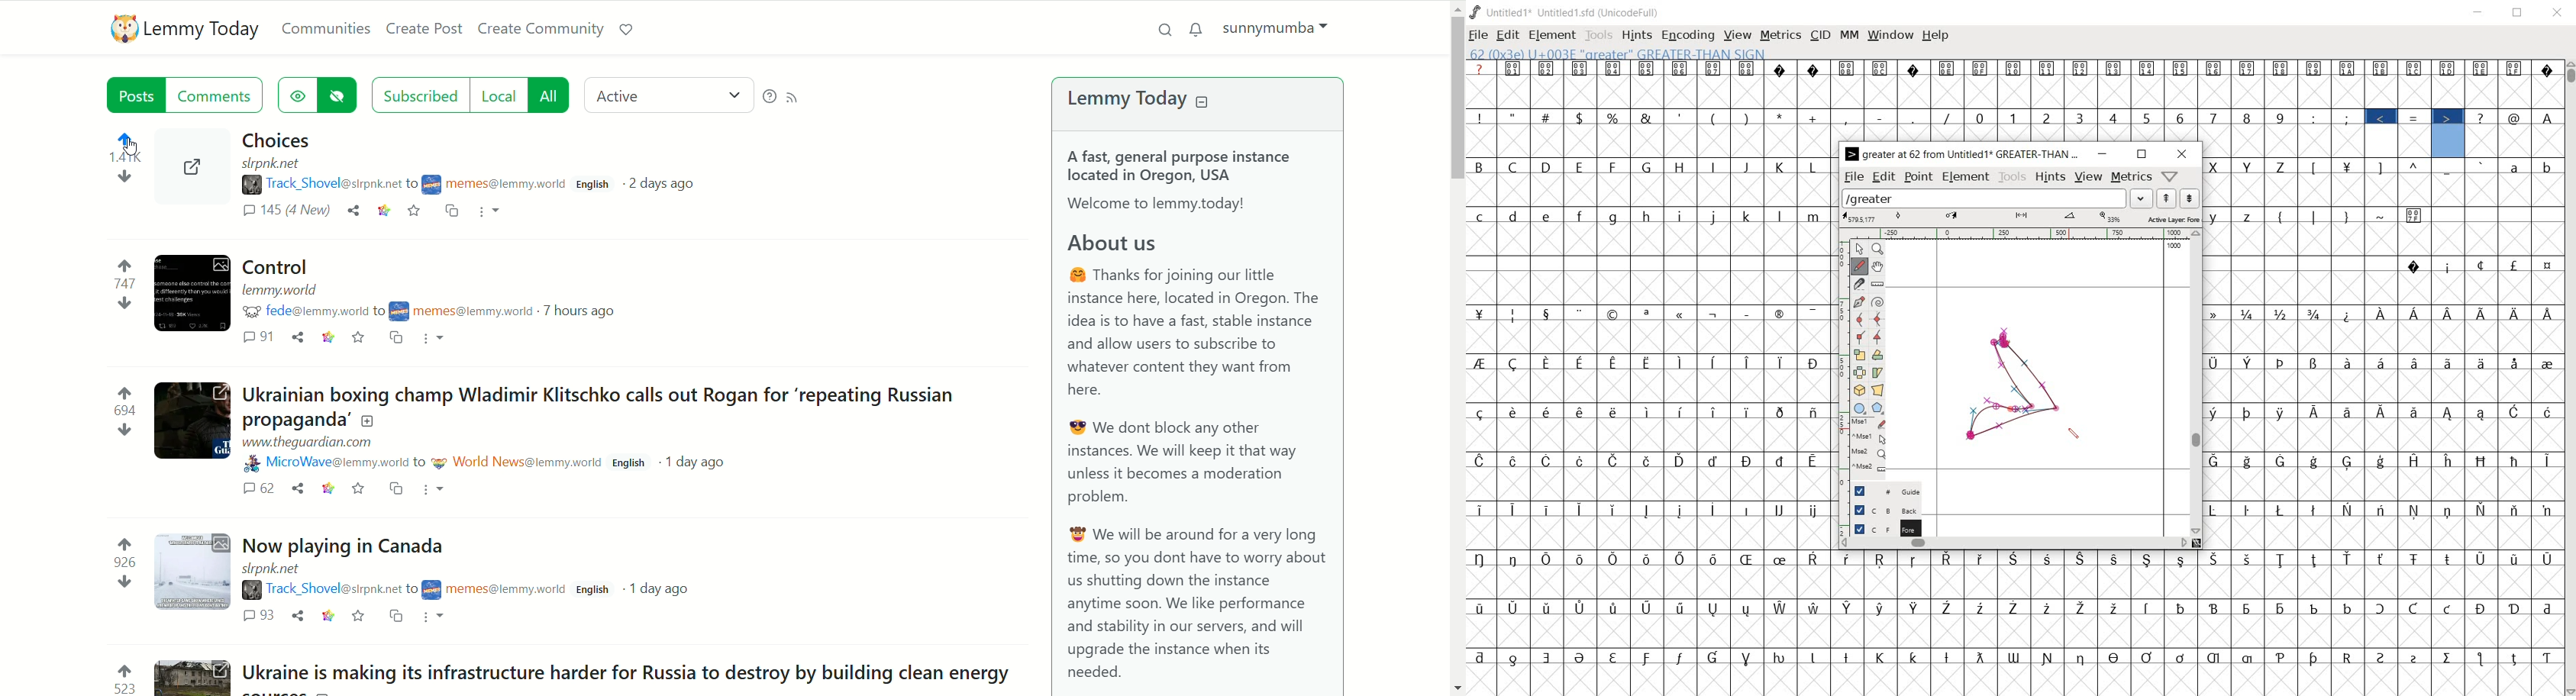 The image size is (2576, 700). I want to click on 145 (4 new) comment, so click(286, 211).